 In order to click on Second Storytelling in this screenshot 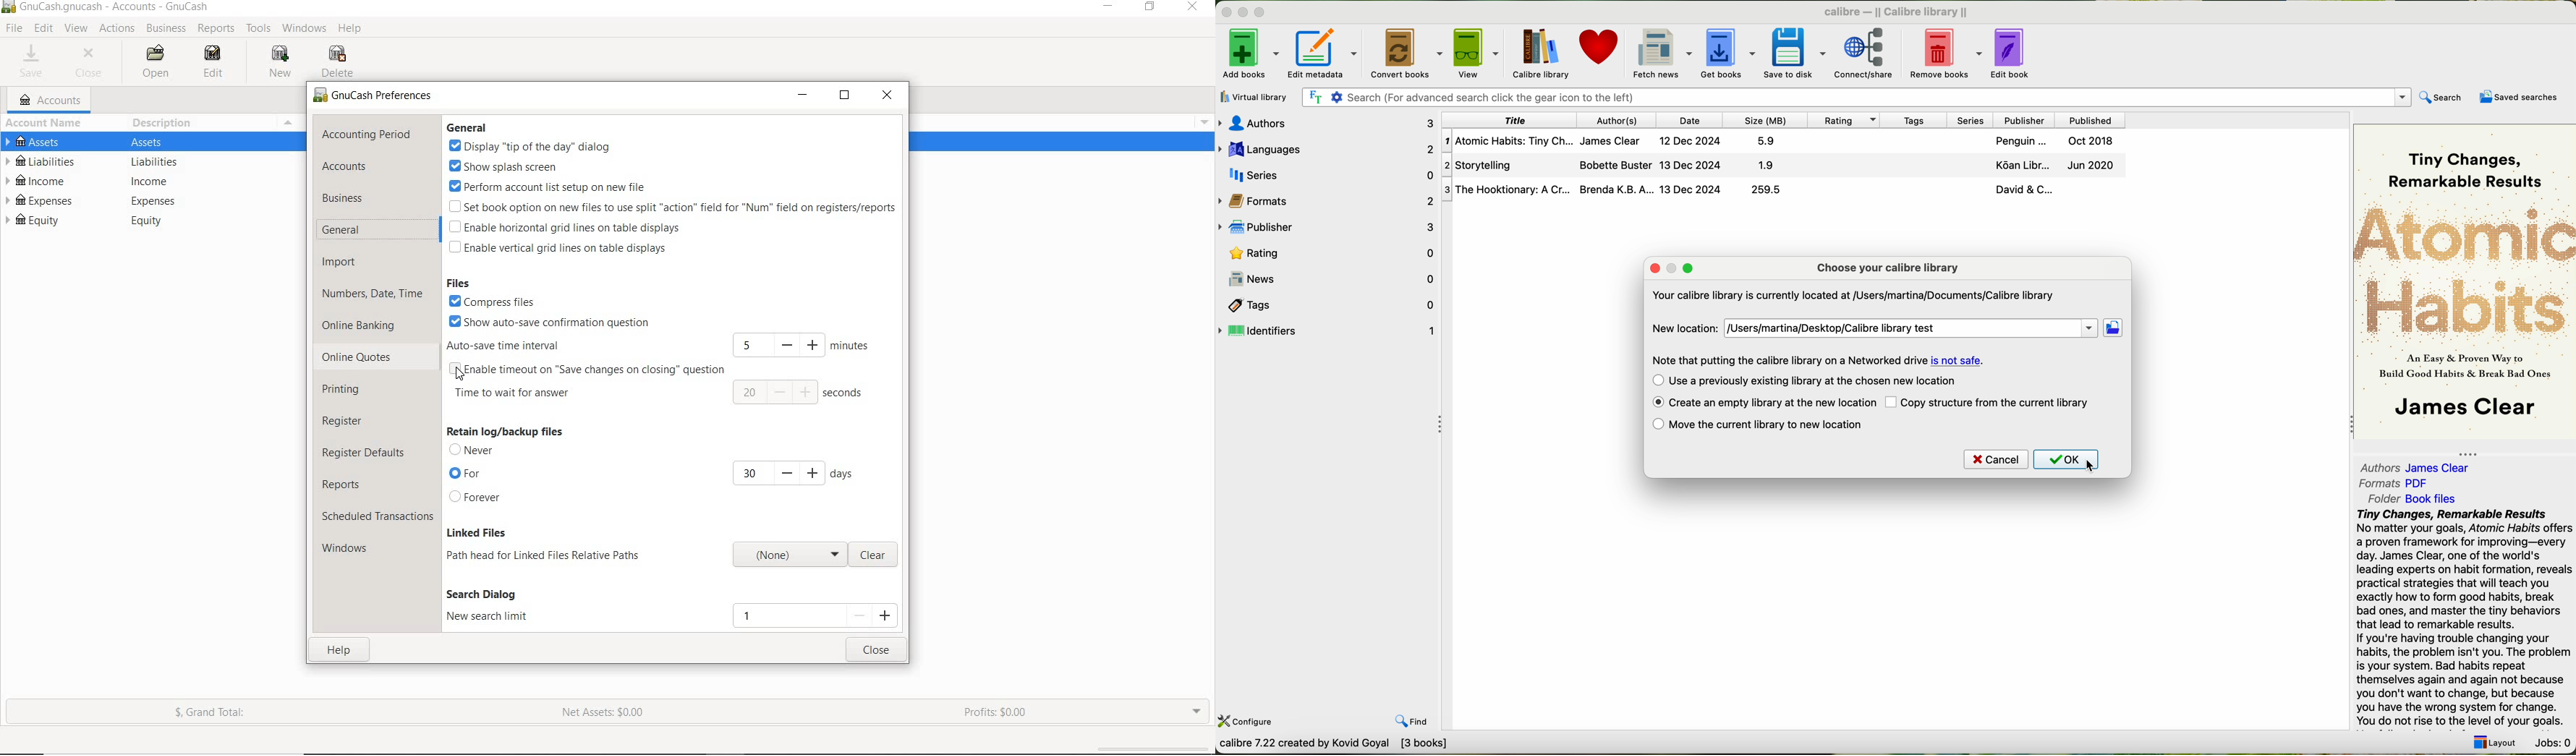, I will do `click(1785, 166)`.